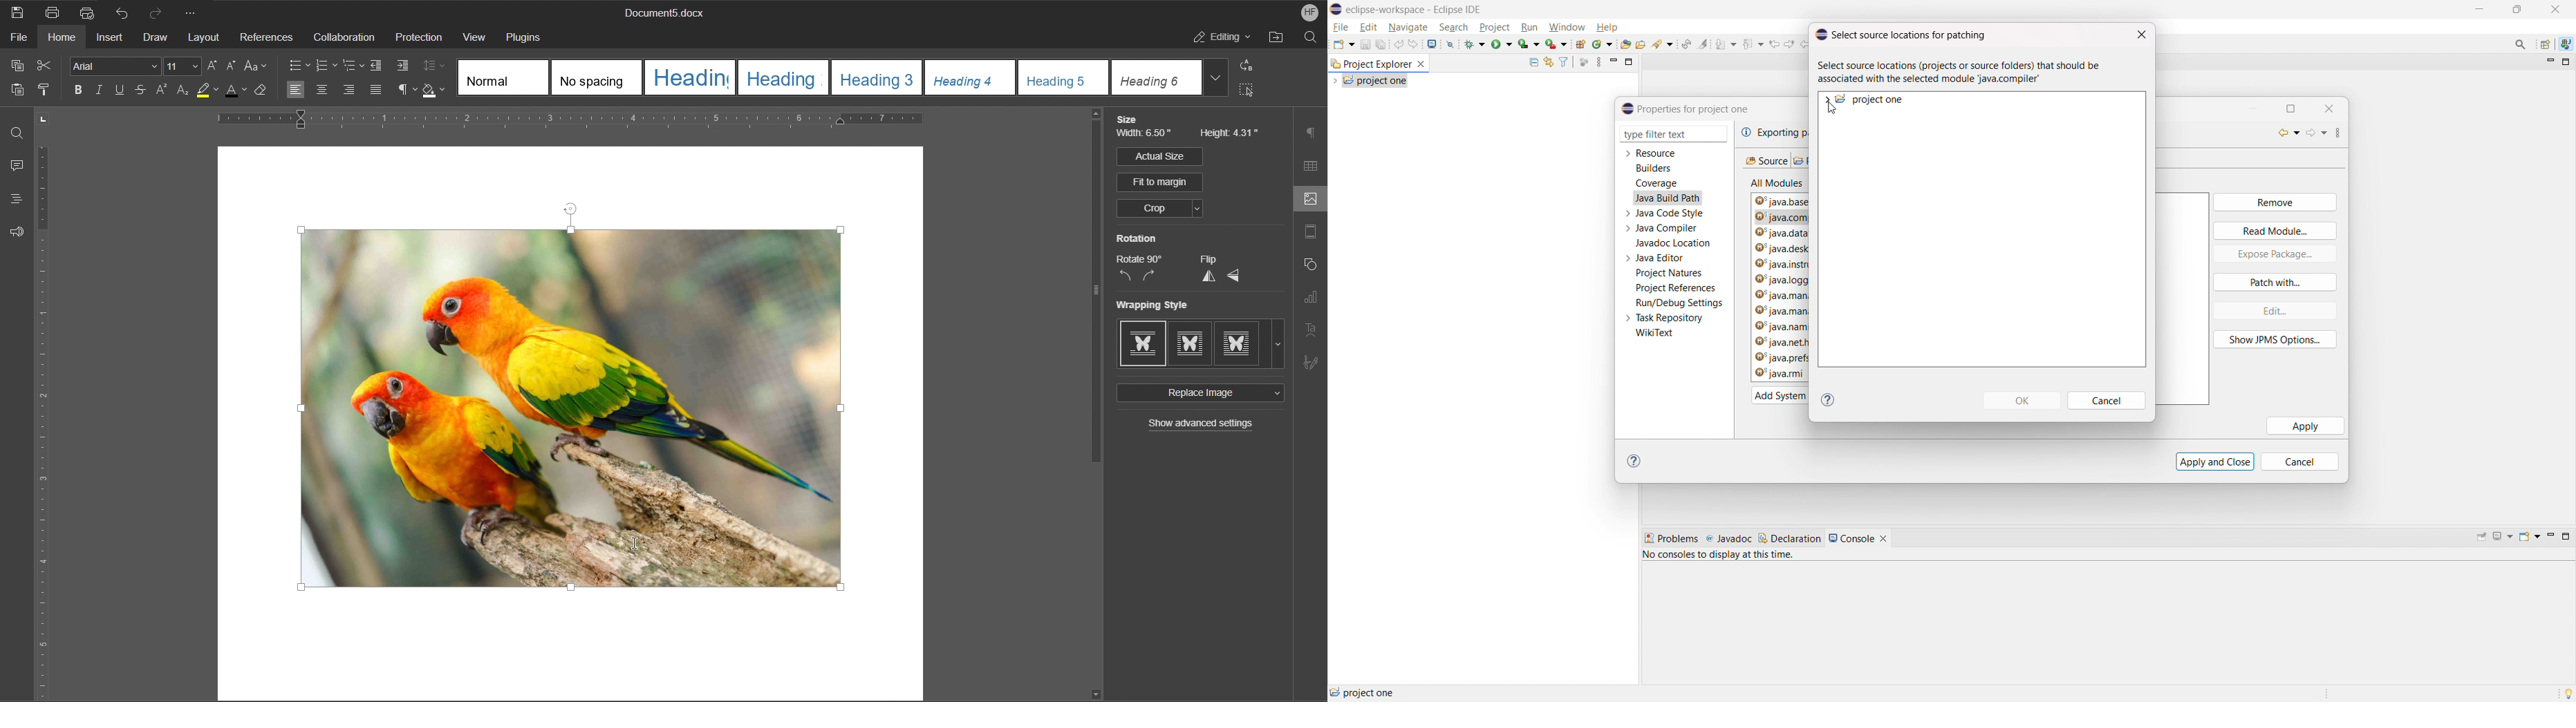 Image resolution: width=2576 pixels, height=728 pixels. What do you see at coordinates (2566, 62) in the screenshot?
I see `maximize` at bounding box center [2566, 62].